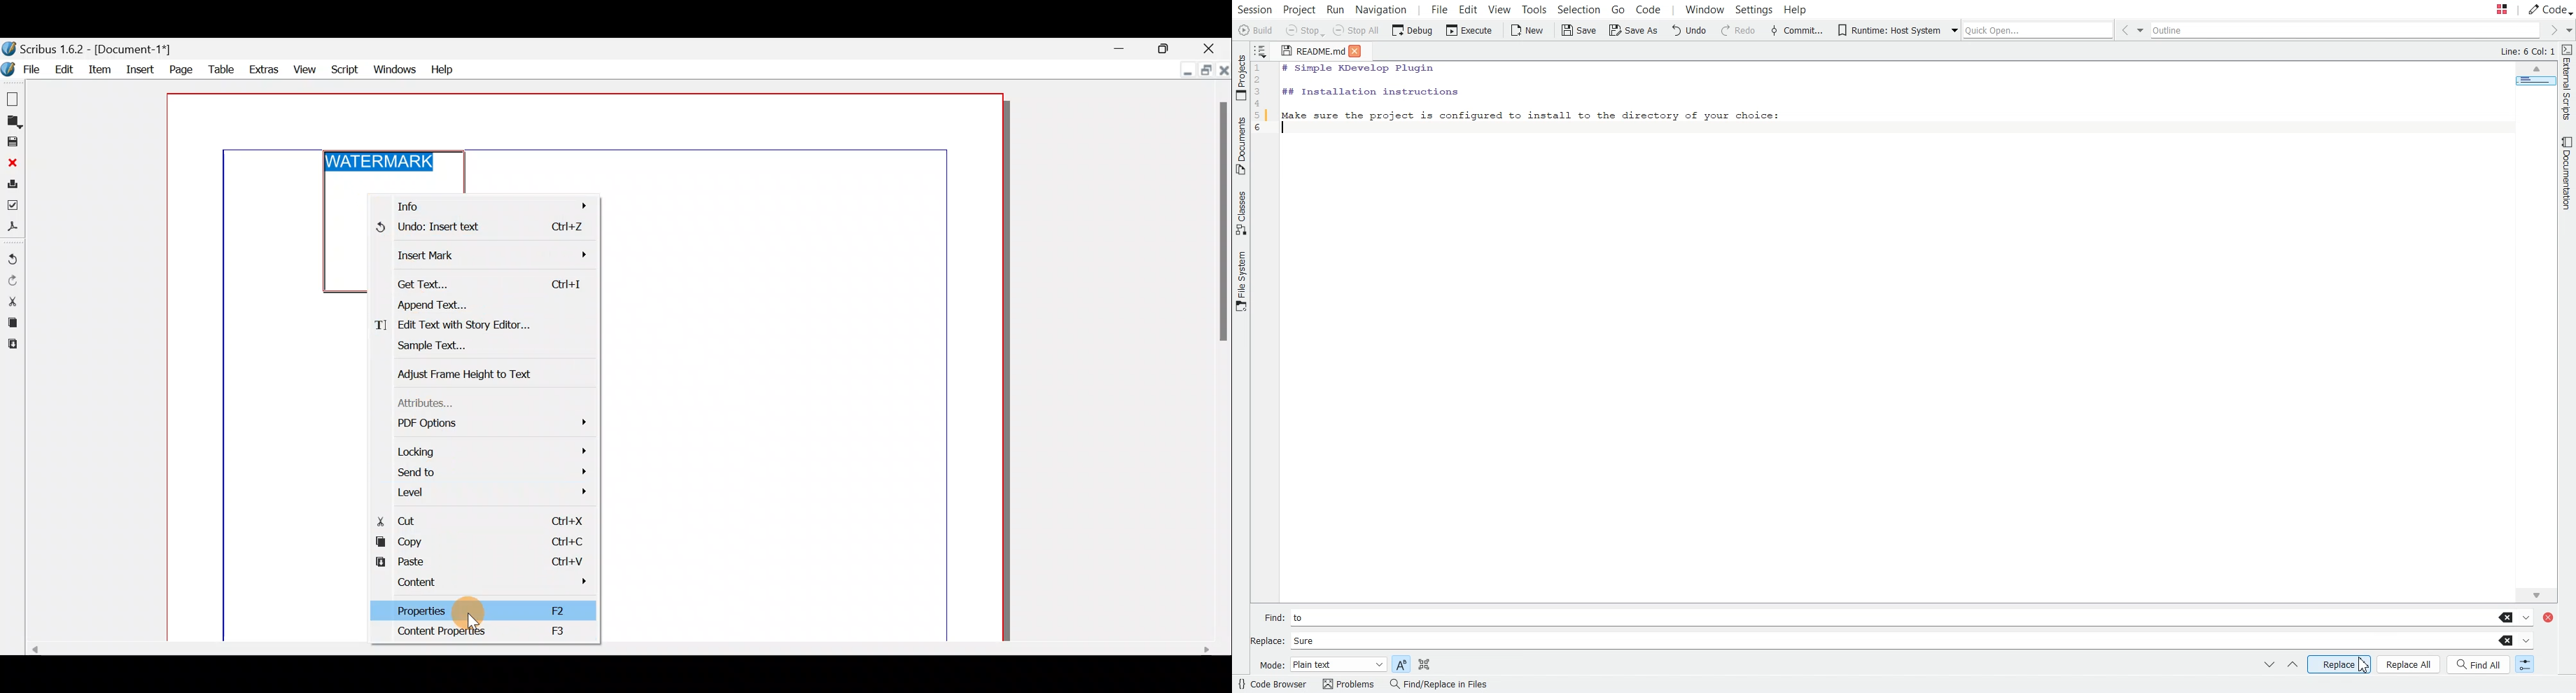 The image size is (2576, 700). I want to click on PDF options, so click(486, 422).